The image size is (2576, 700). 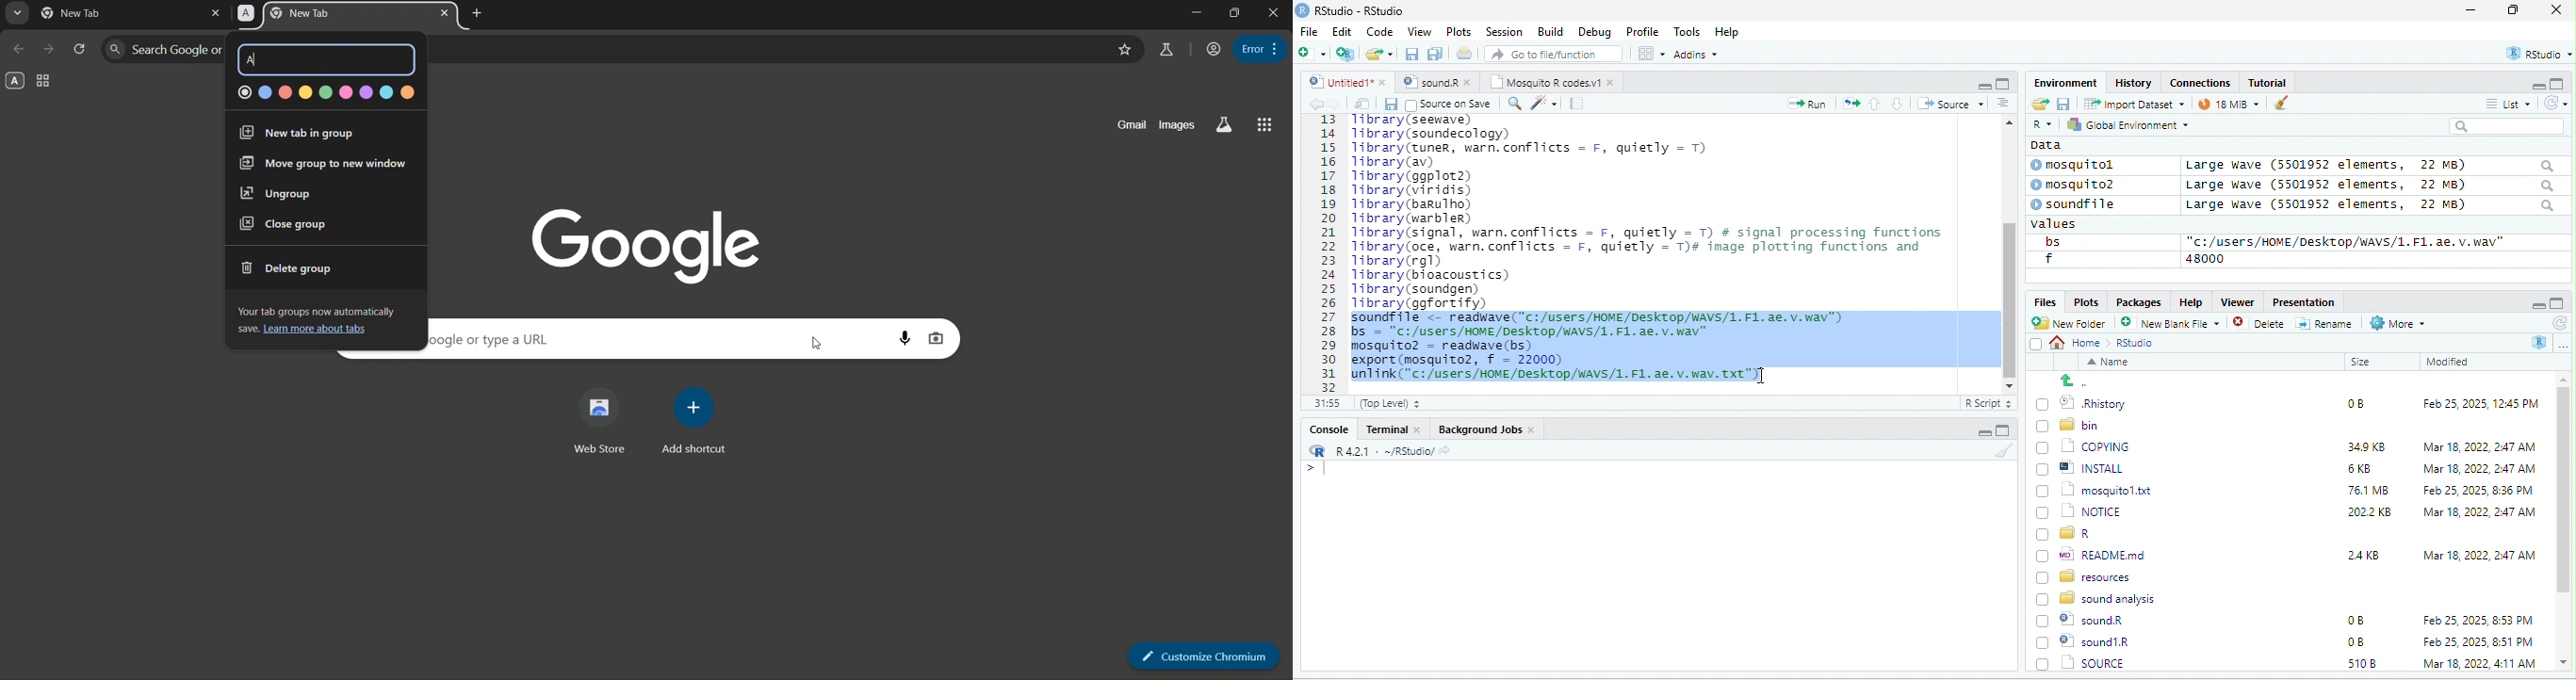 What do you see at coordinates (1265, 123) in the screenshot?
I see `google apps` at bounding box center [1265, 123].